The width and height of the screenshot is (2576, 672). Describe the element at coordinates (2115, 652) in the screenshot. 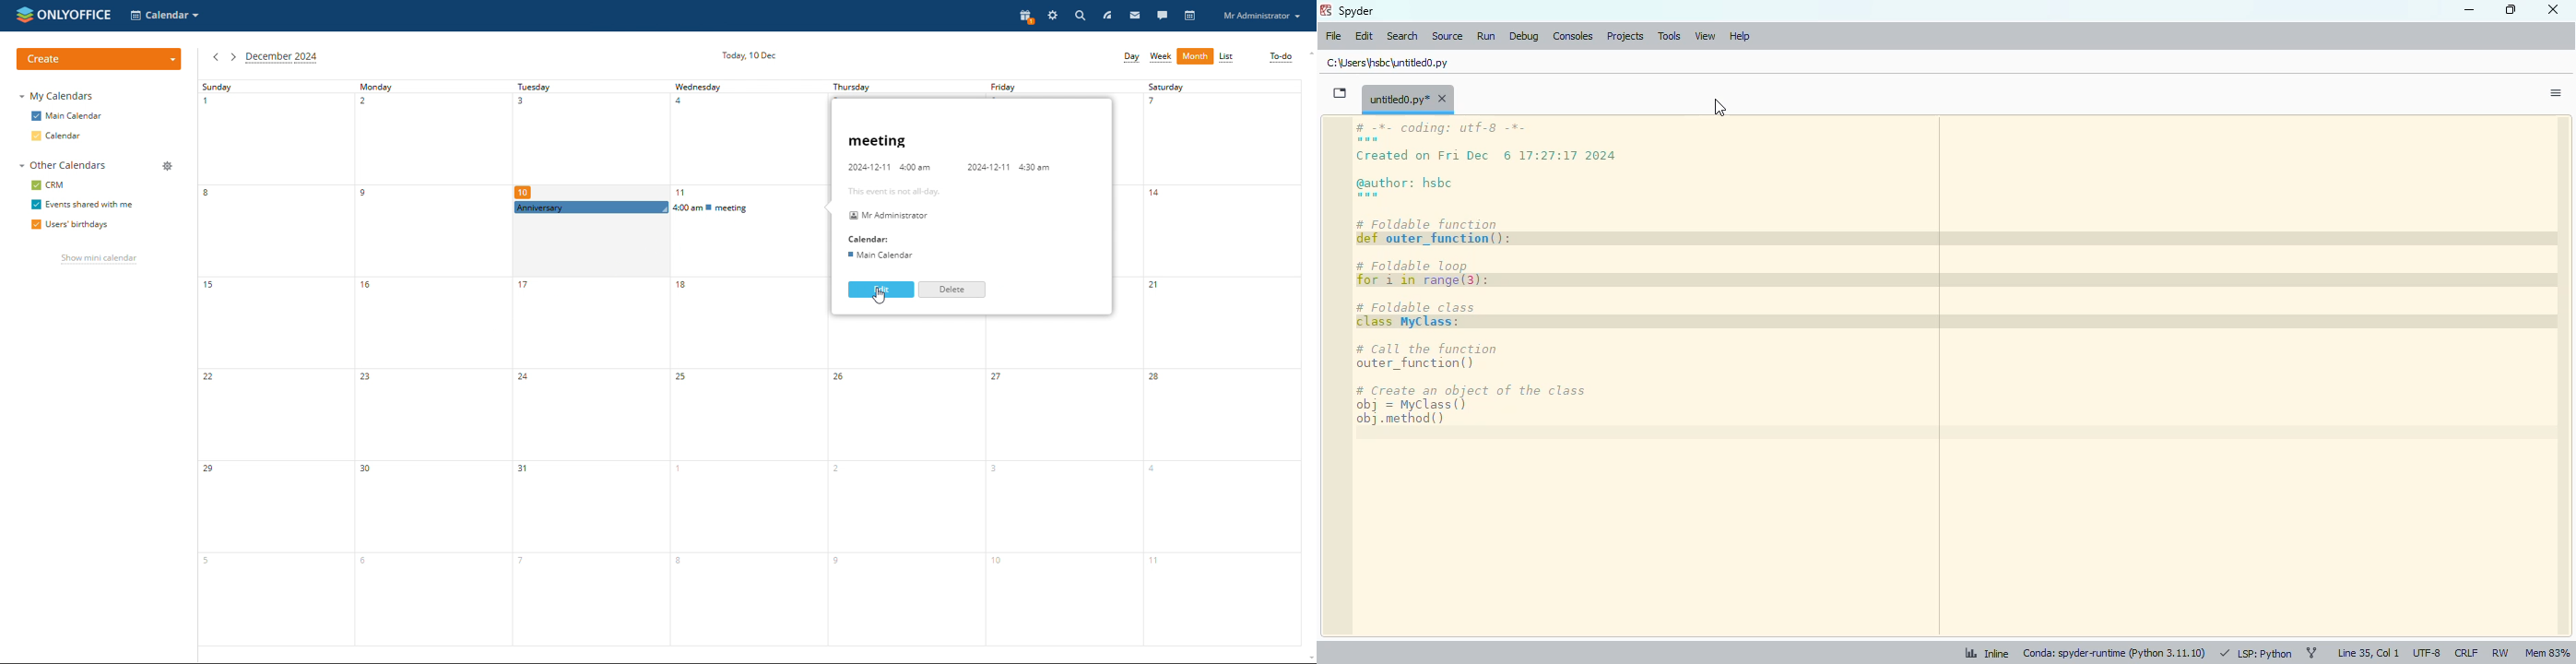

I see `conda: spyder-runtime (python 3. 11. 10)` at that location.